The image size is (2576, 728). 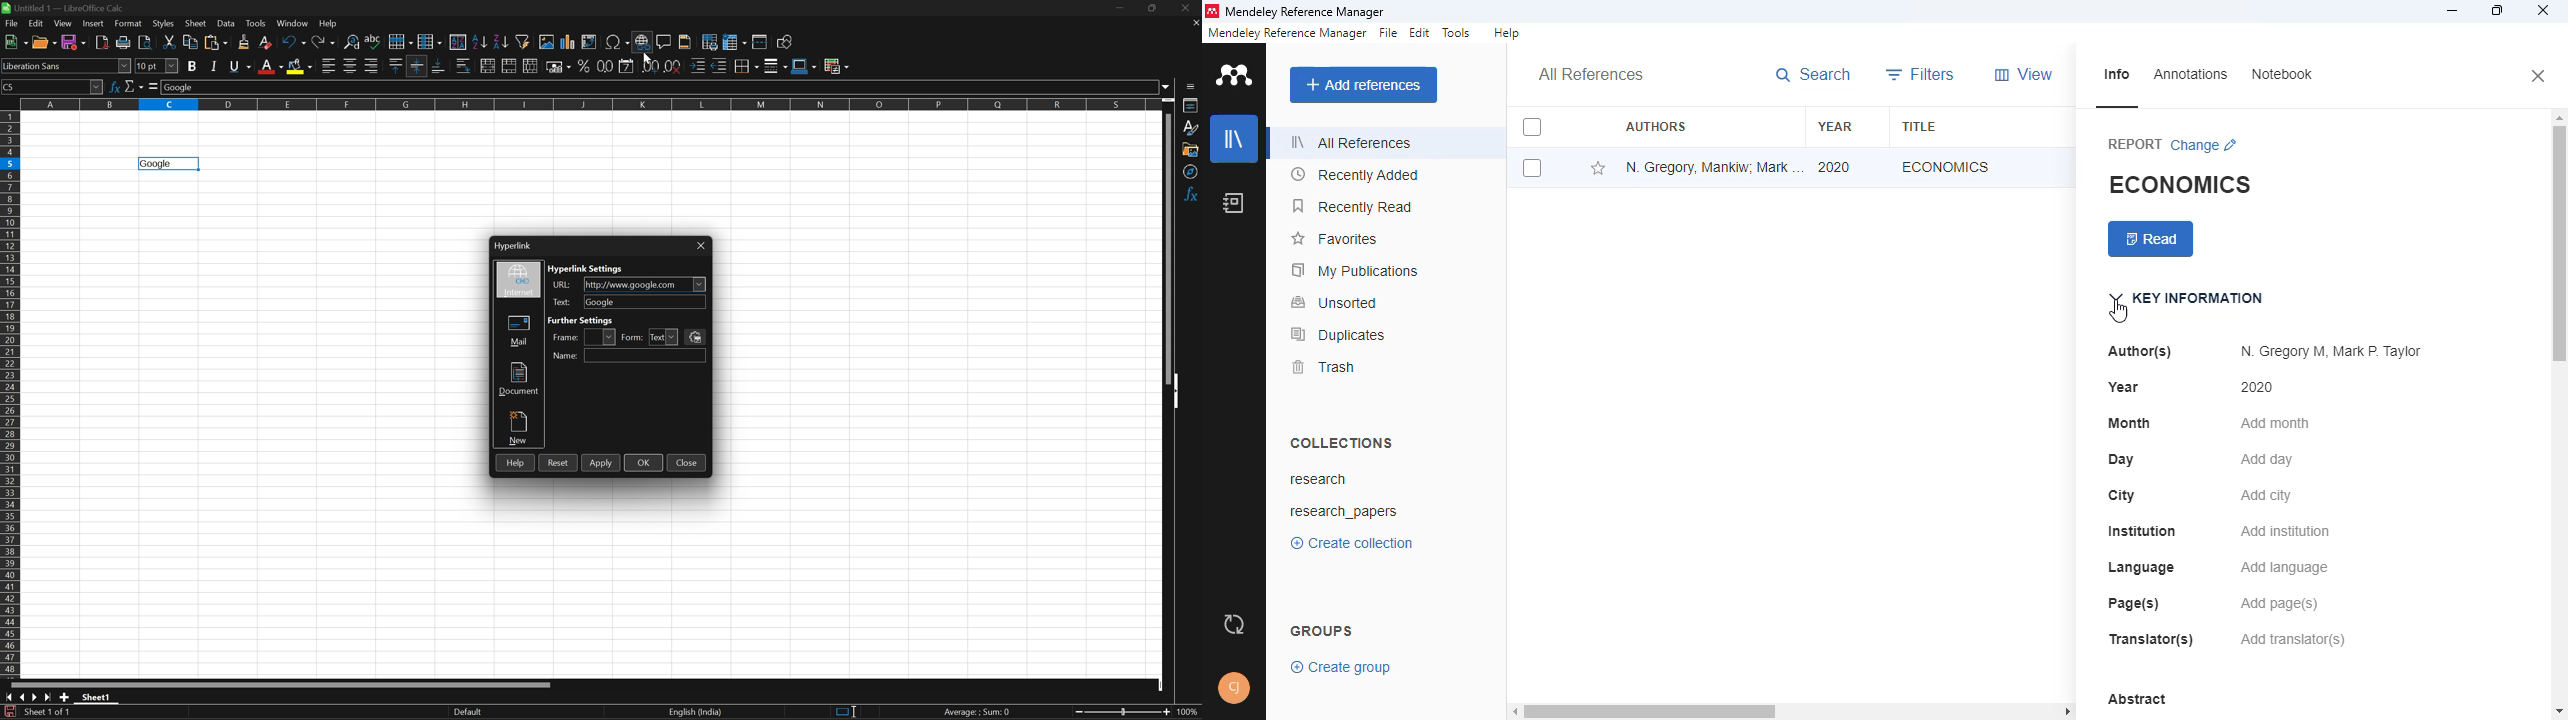 What do you see at coordinates (23, 697) in the screenshot?
I see `Scroll to previous sheet` at bounding box center [23, 697].